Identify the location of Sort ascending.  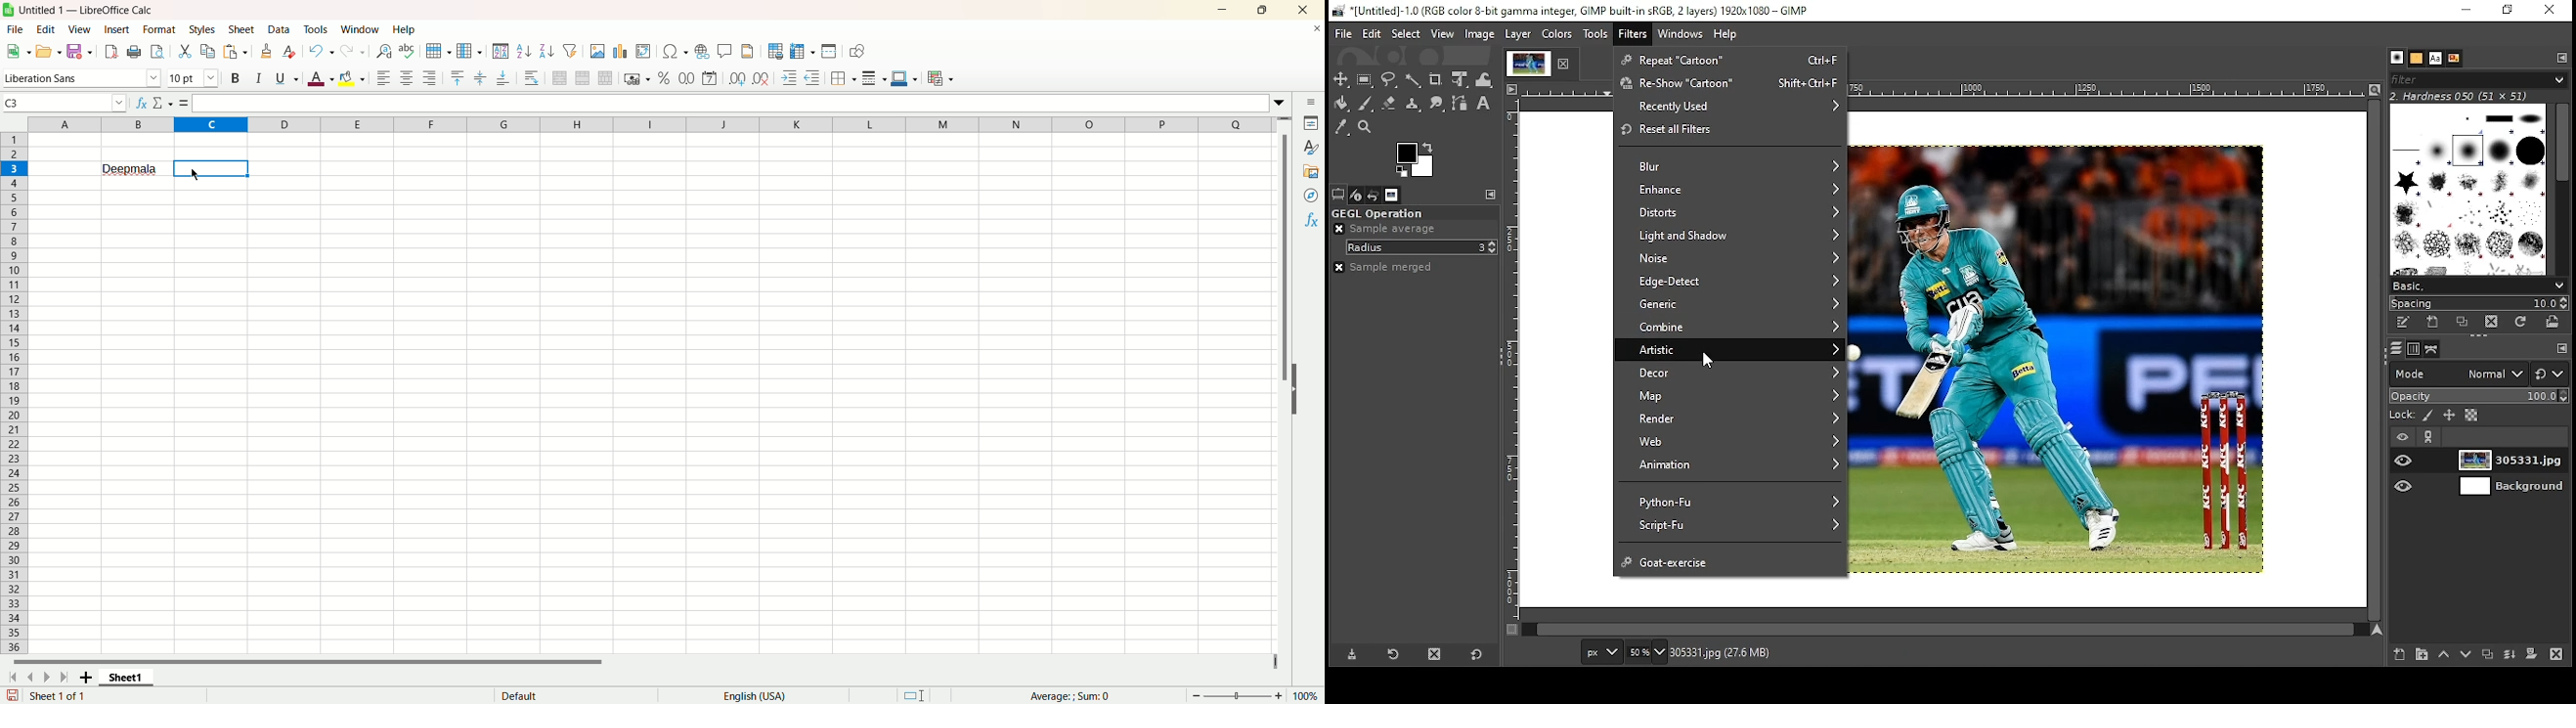
(524, 51).